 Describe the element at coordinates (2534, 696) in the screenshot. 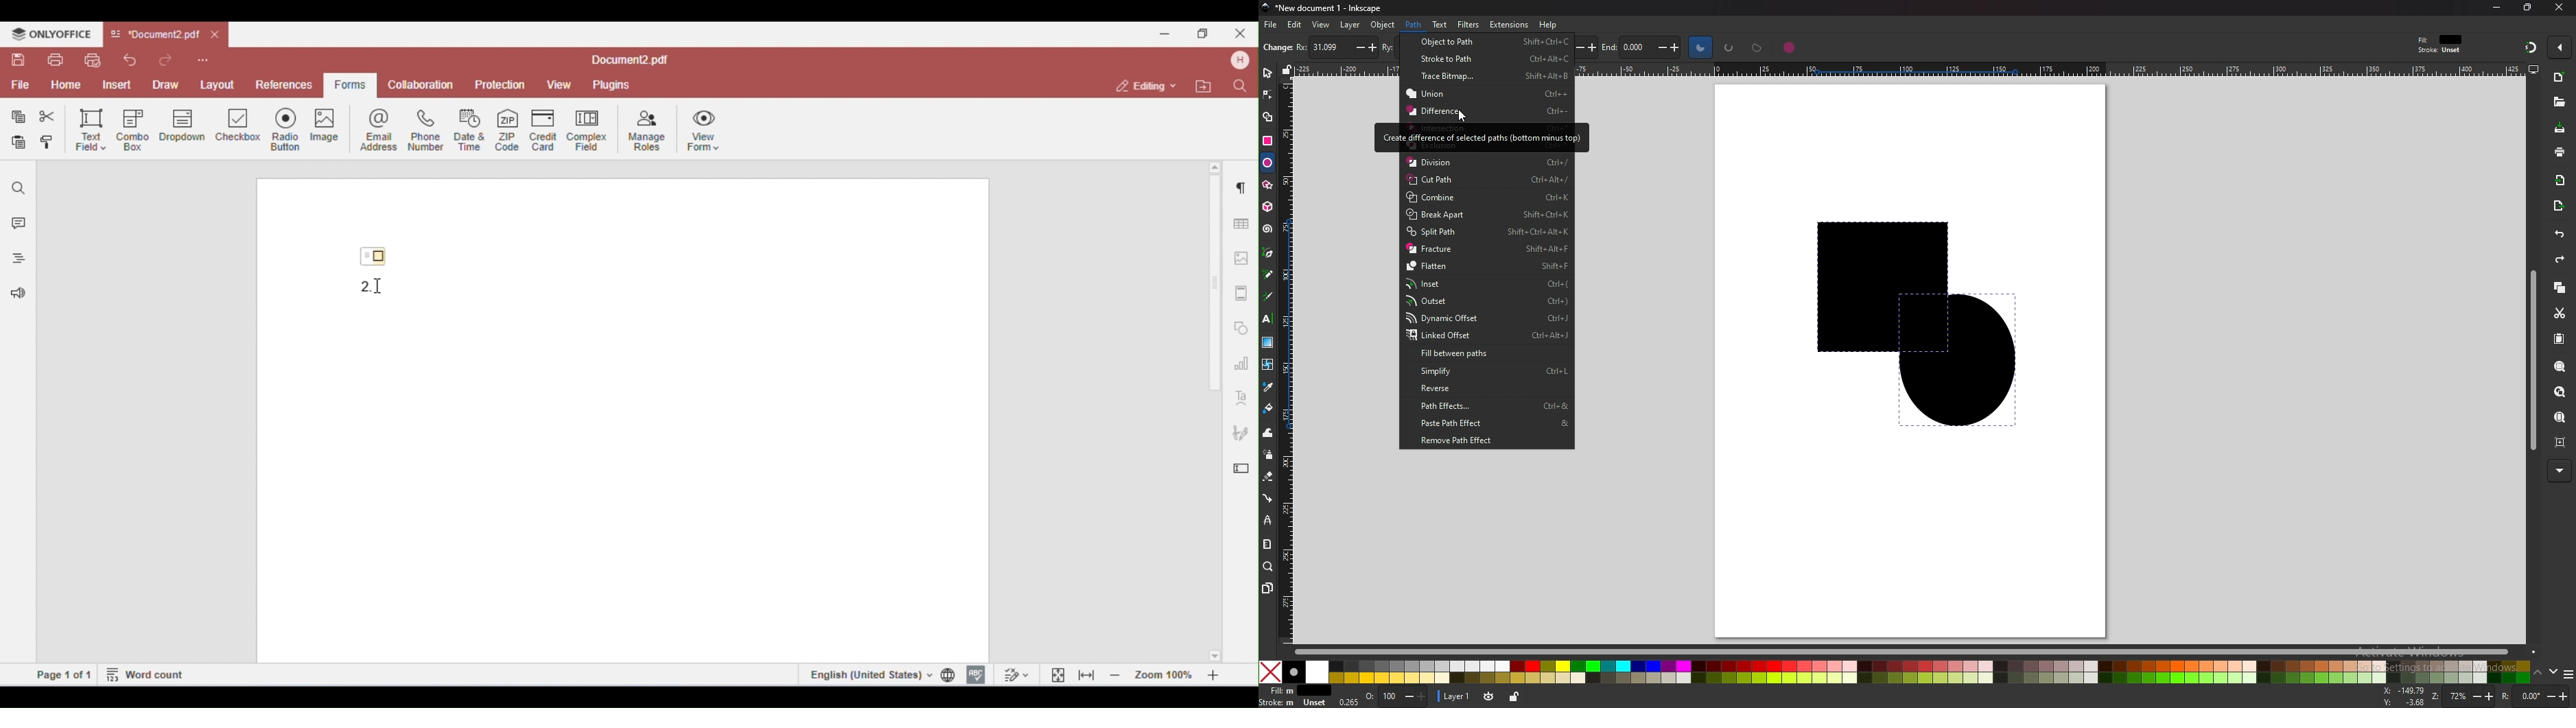

I see `rotate` at that location.